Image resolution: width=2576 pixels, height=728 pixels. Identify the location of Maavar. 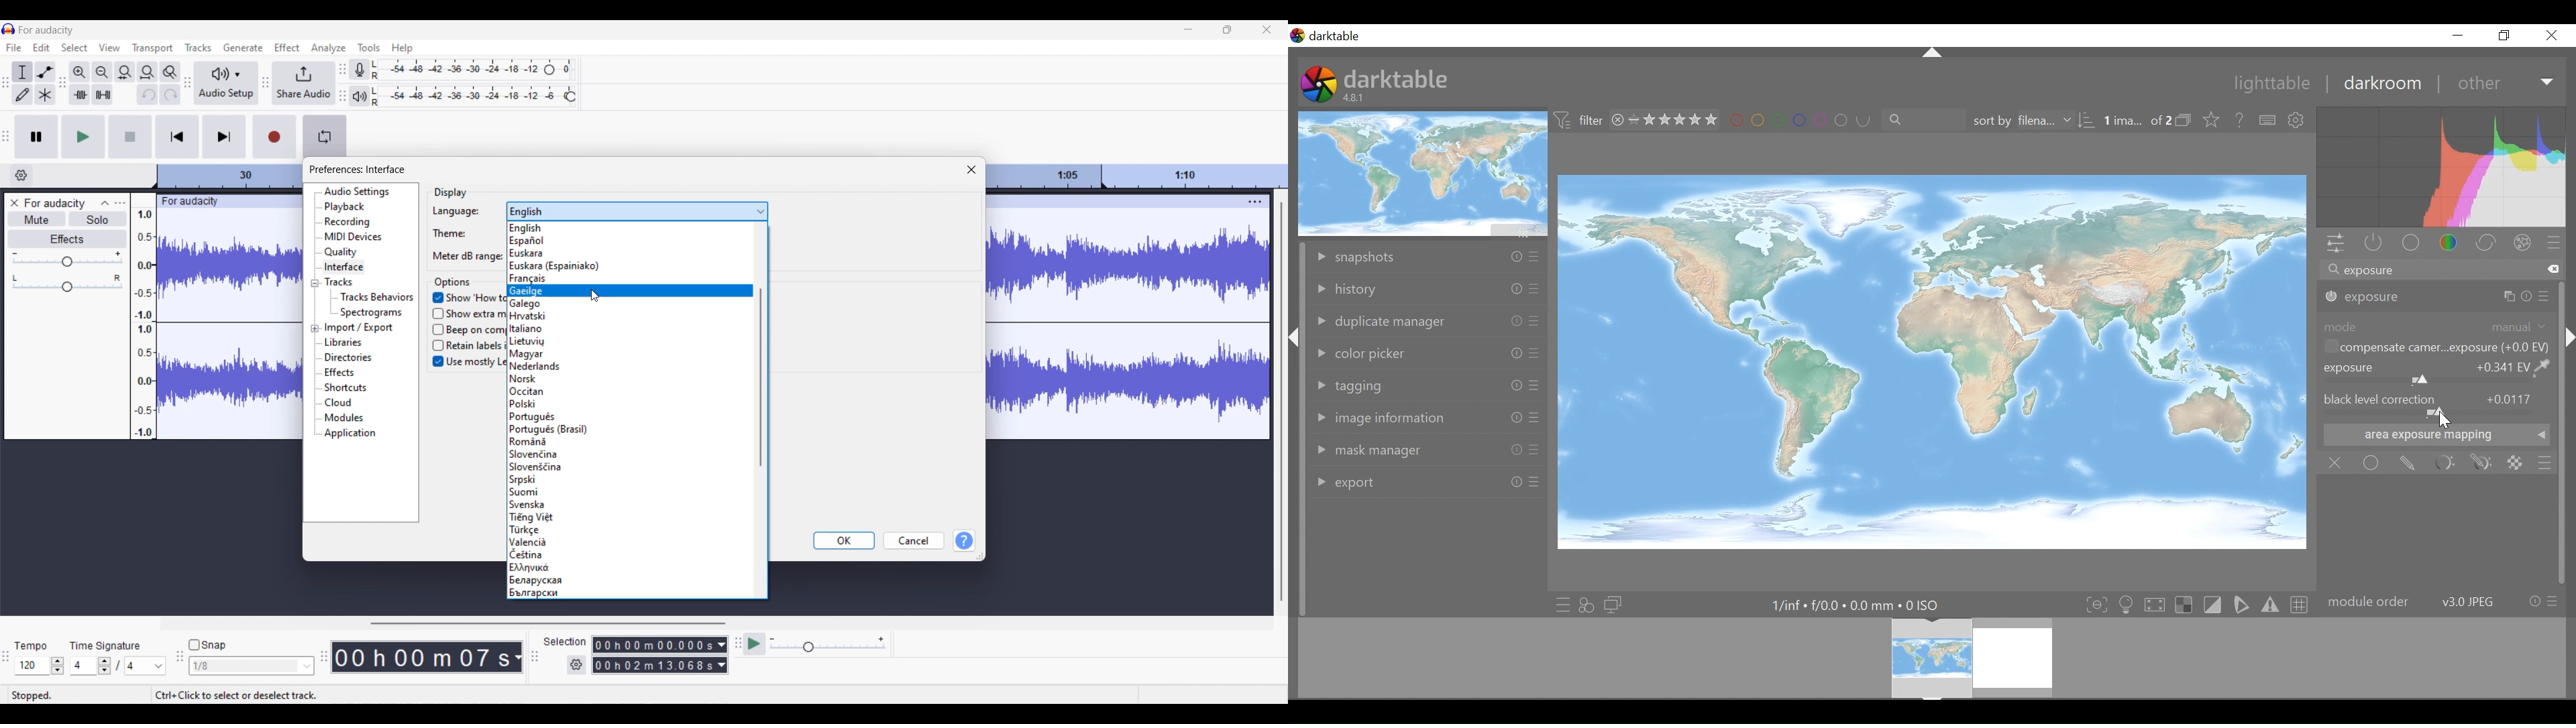
(527, 353).